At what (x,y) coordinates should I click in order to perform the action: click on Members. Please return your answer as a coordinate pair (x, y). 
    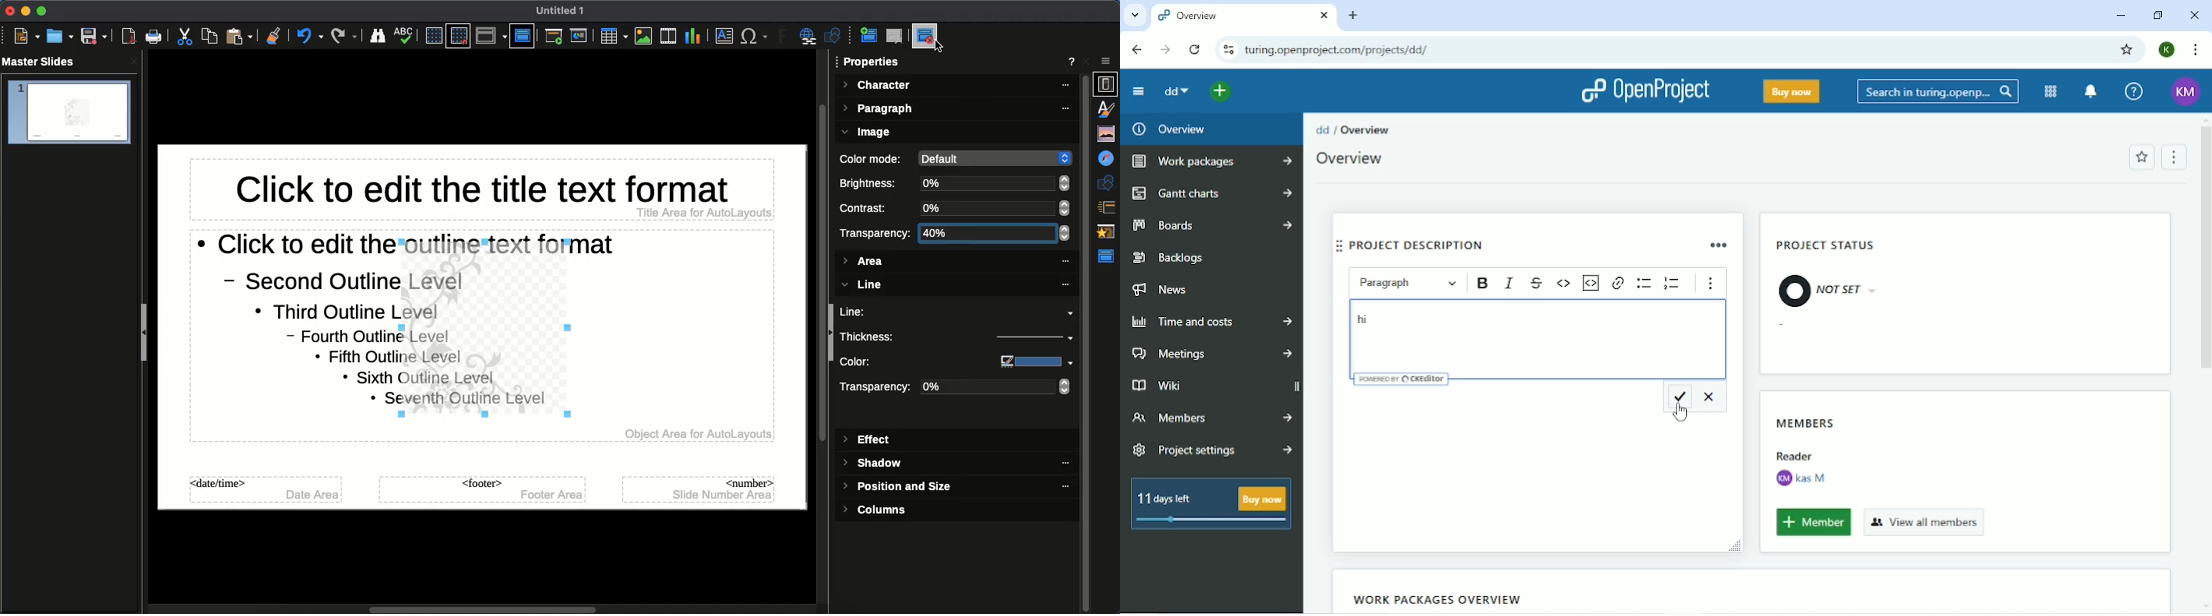
    Looking at the image, I should click on (1806, 419).